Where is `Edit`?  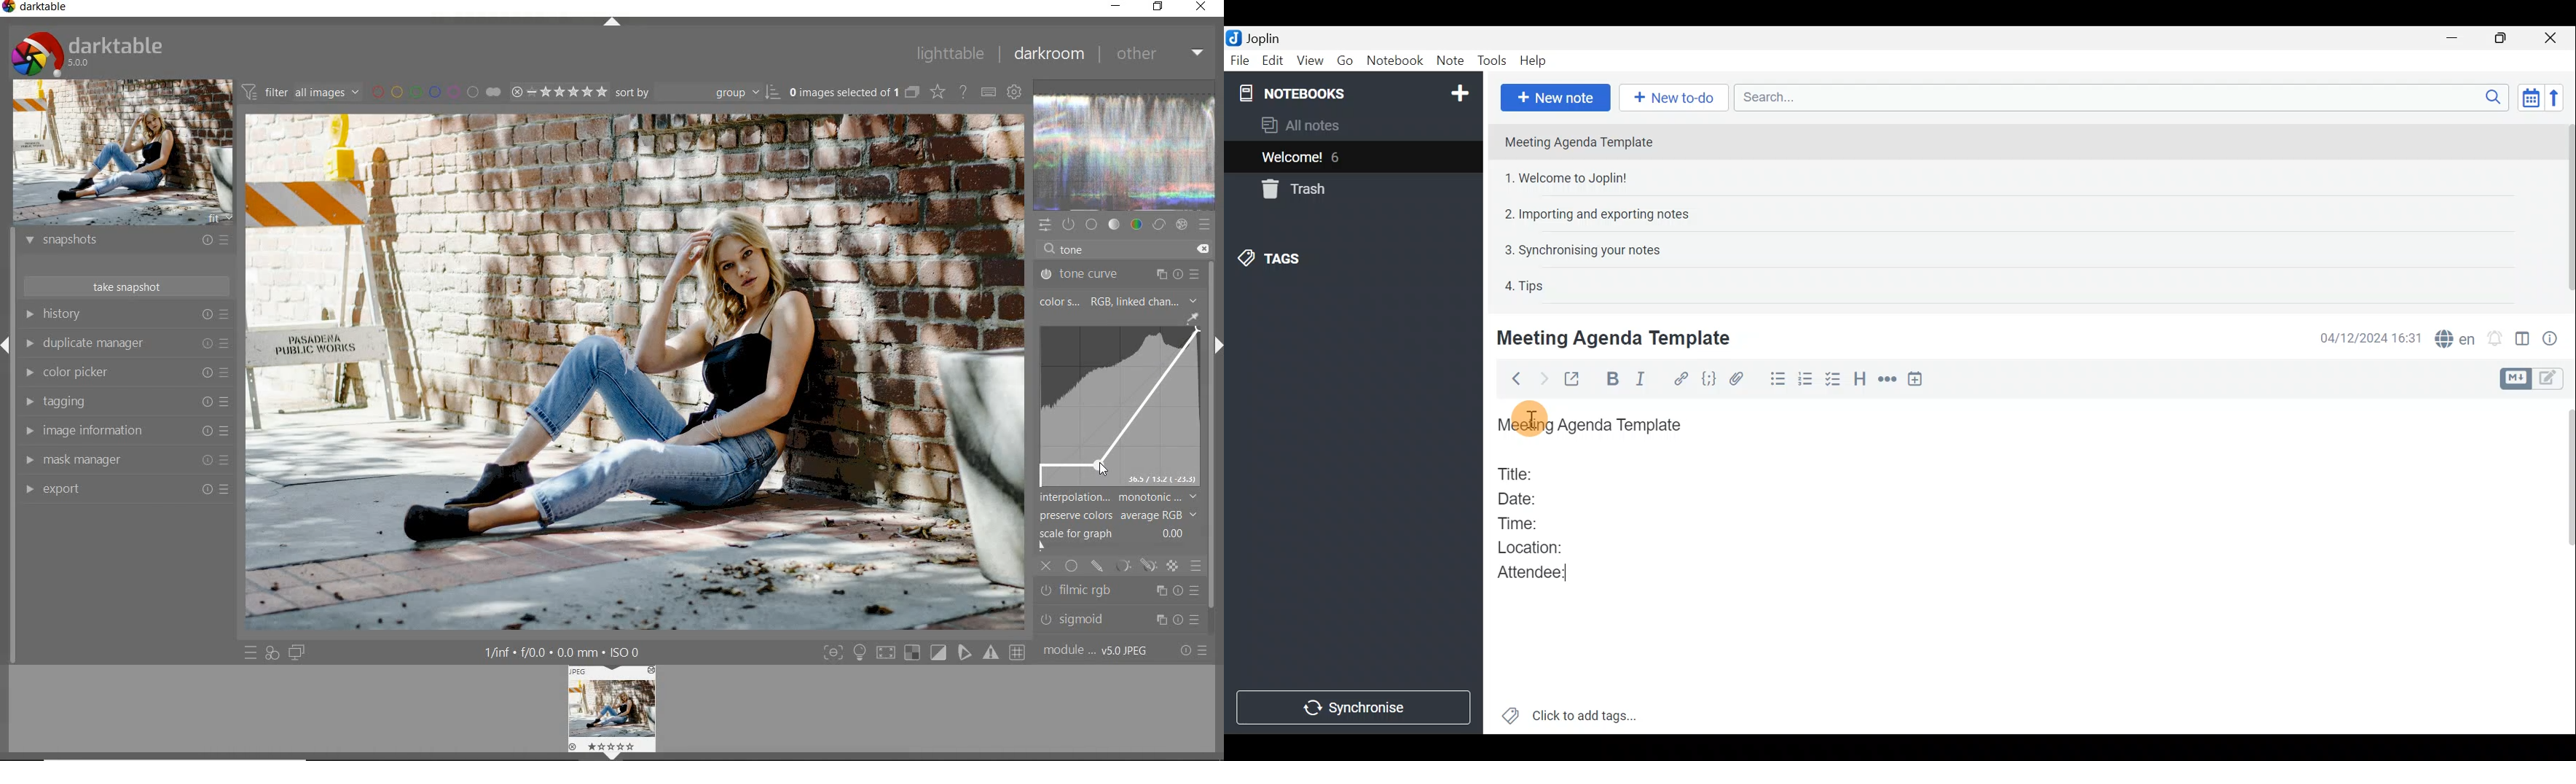
Edit is located at coordinates (1273, 62).